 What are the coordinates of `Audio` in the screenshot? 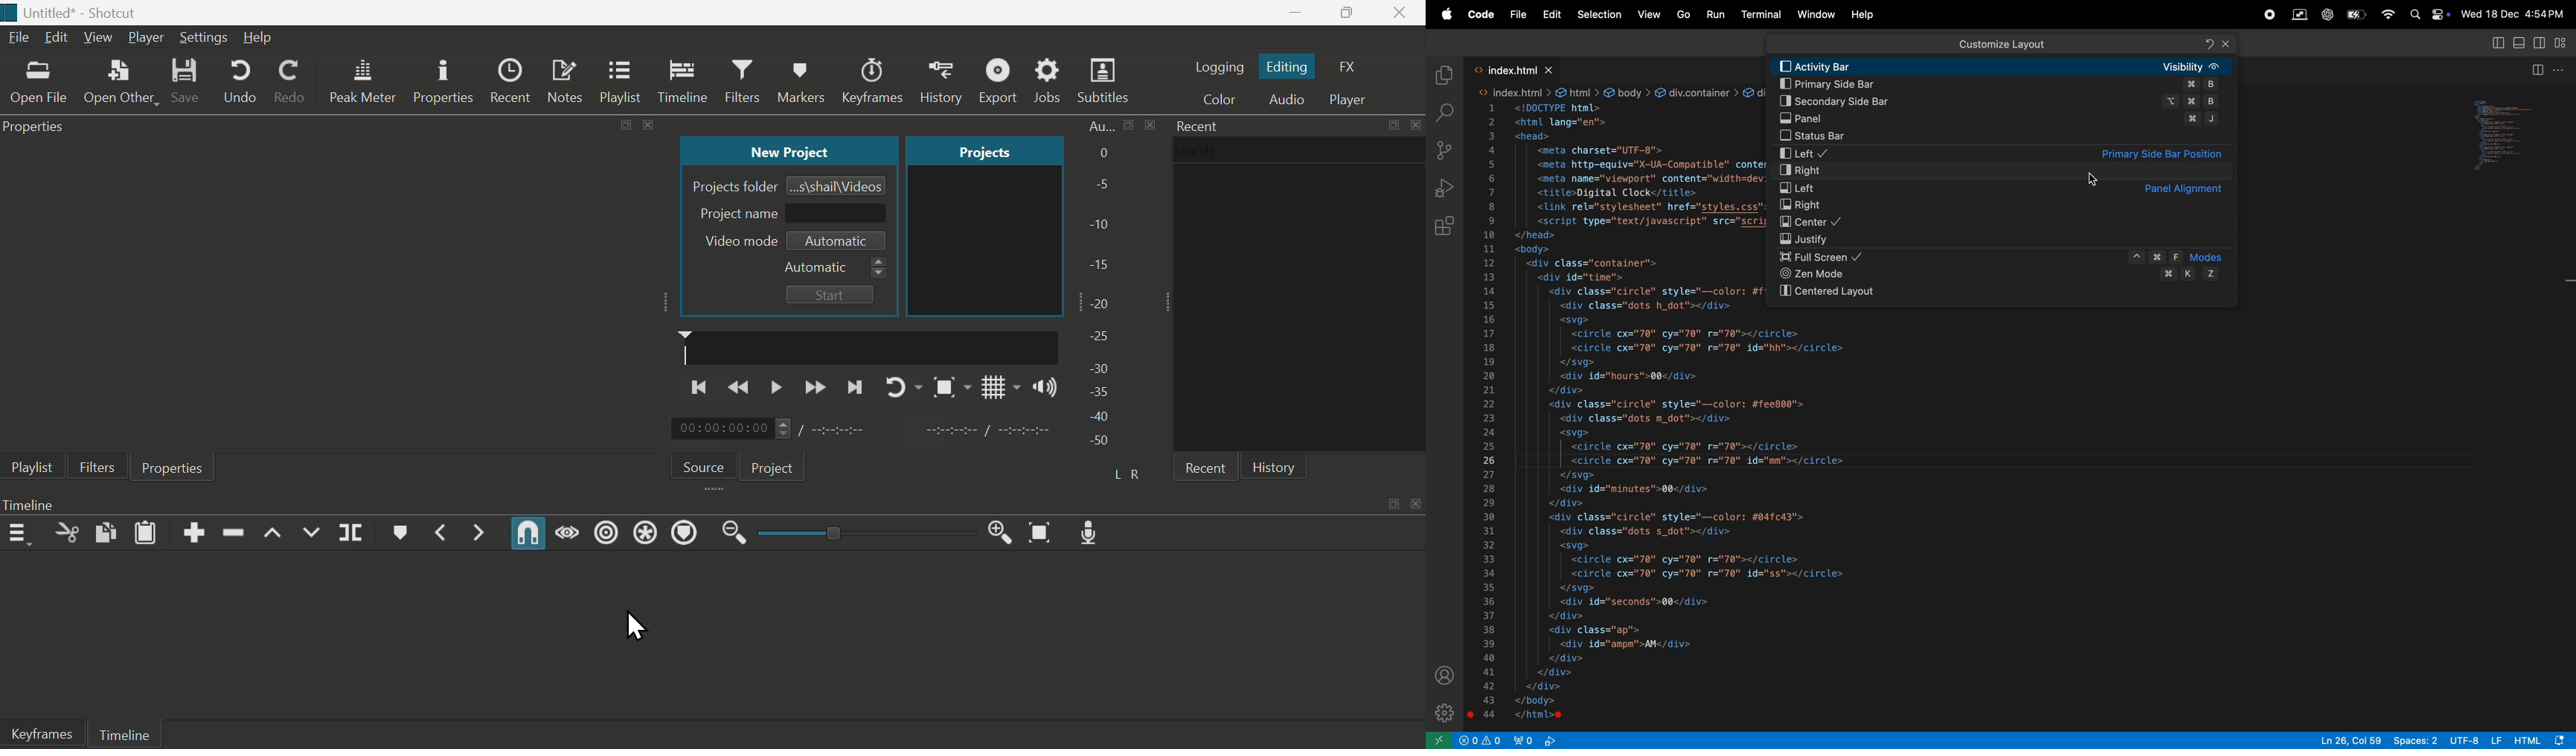 It's located at (1286, 101).